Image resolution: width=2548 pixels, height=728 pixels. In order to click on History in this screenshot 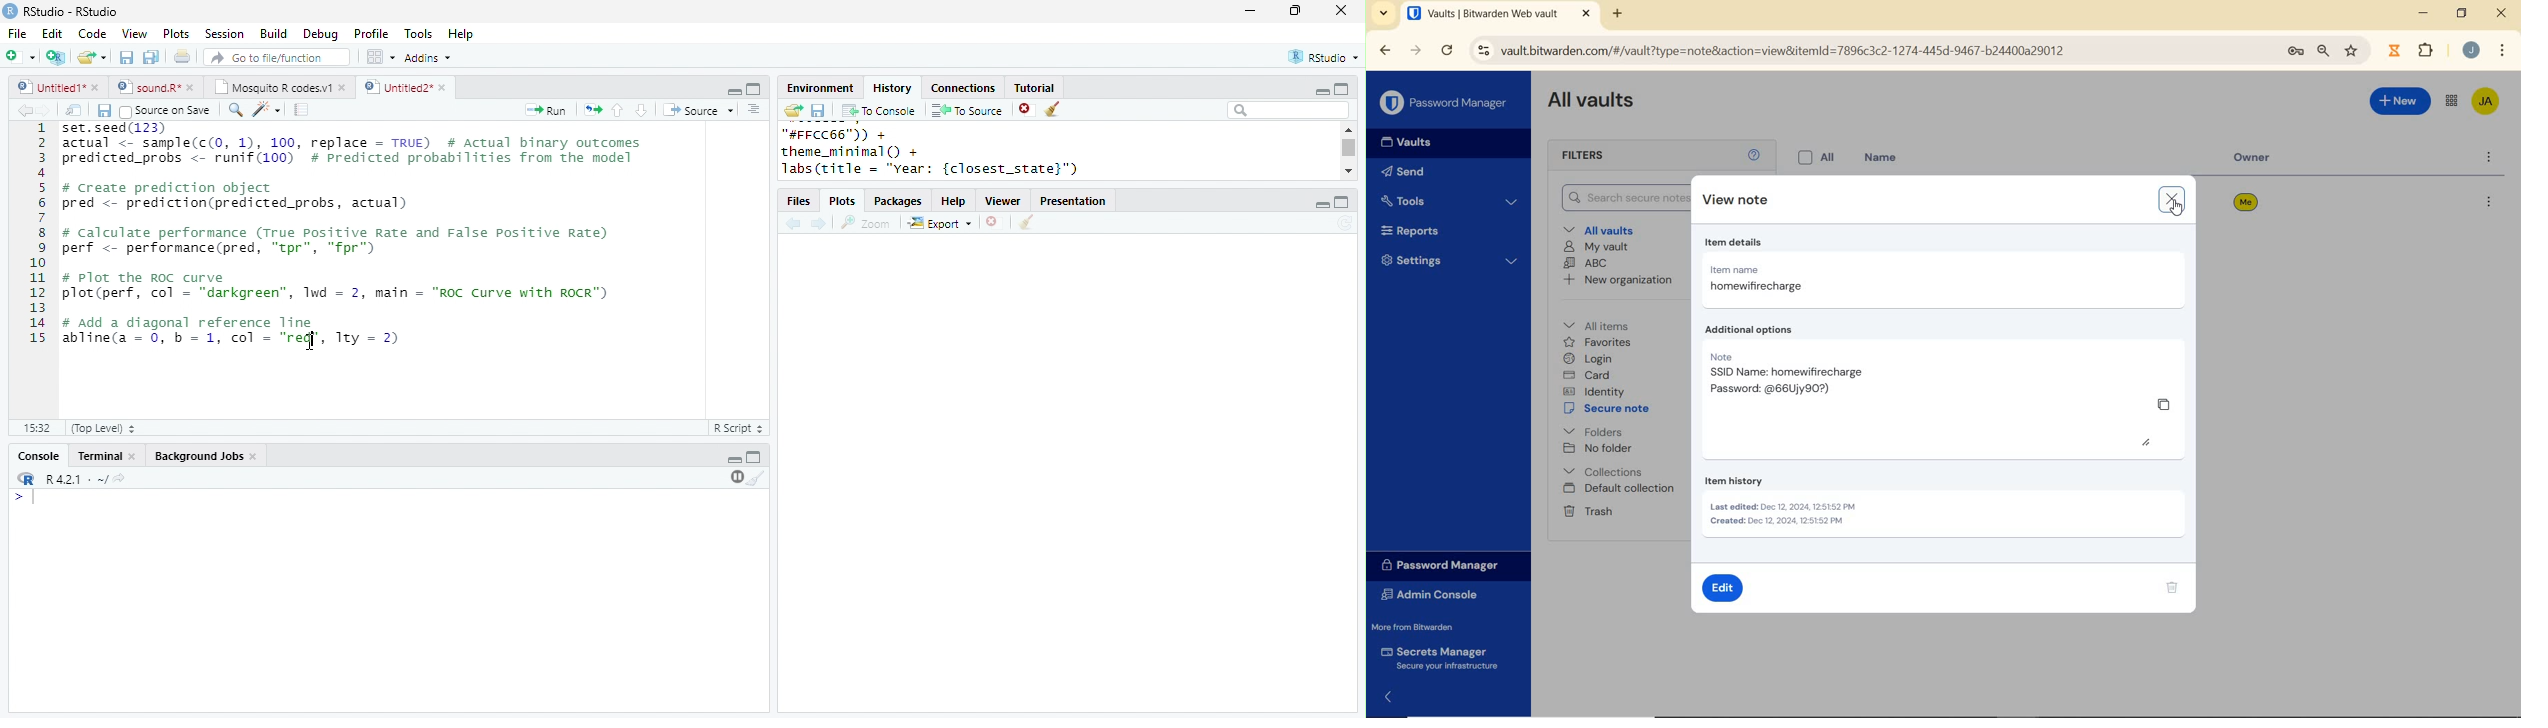, I will do `click(892, 88)`.